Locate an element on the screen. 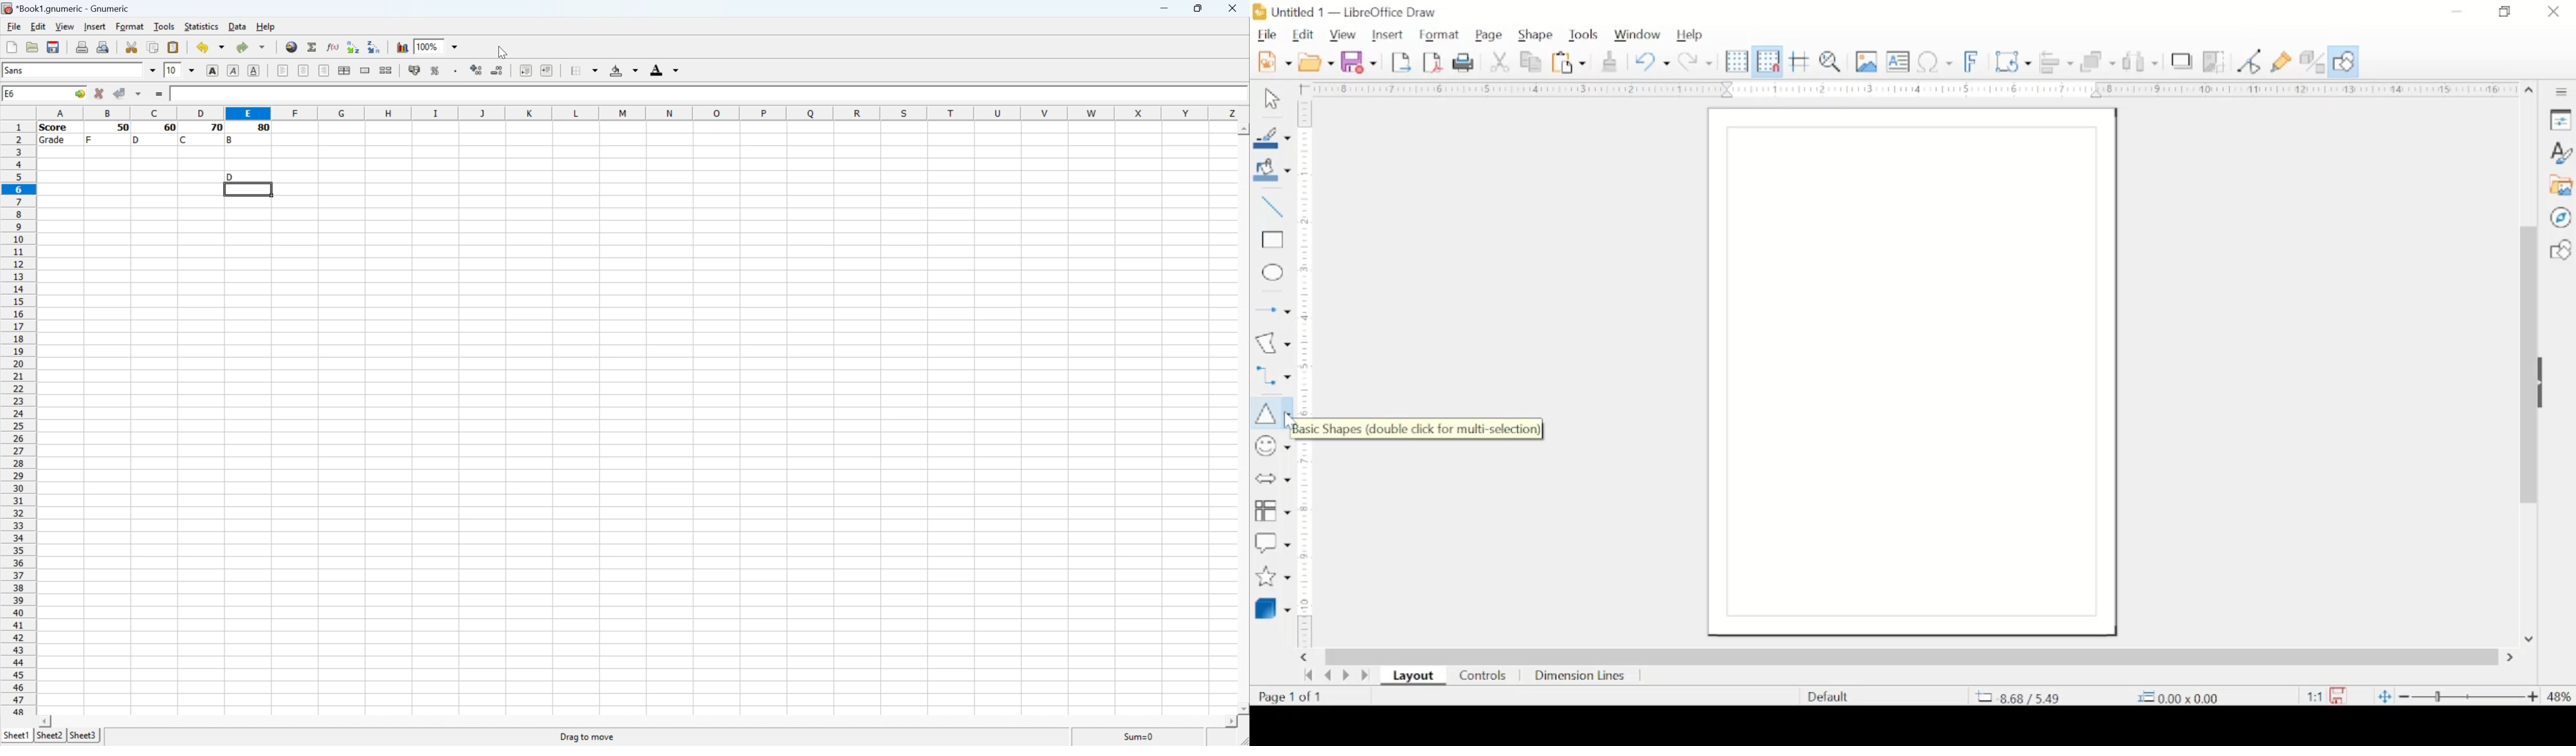 This screenshot has height=756, width=2576. print is located at coordinates (1463, 62).